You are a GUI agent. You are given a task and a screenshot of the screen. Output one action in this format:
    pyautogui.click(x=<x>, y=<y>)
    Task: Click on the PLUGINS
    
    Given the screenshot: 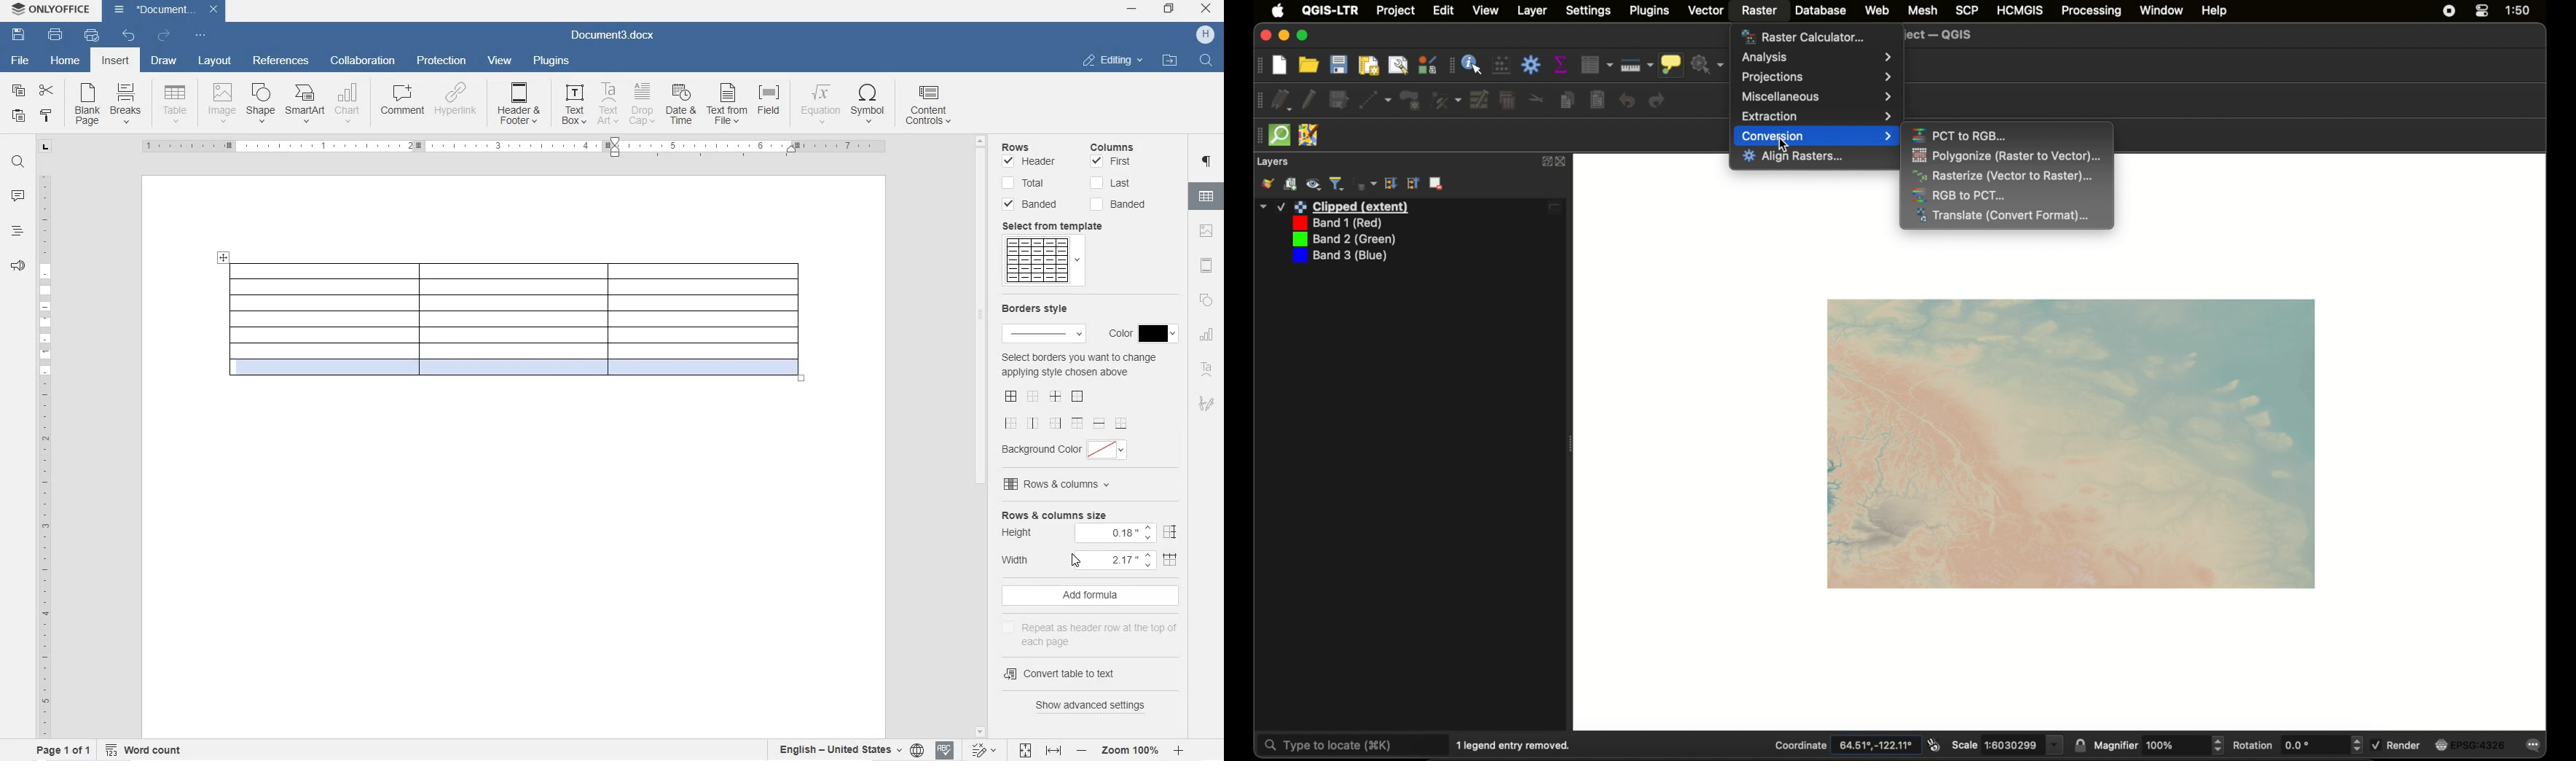 What is the action you would take?
    pyautogui.click(x=552, y=61)
    